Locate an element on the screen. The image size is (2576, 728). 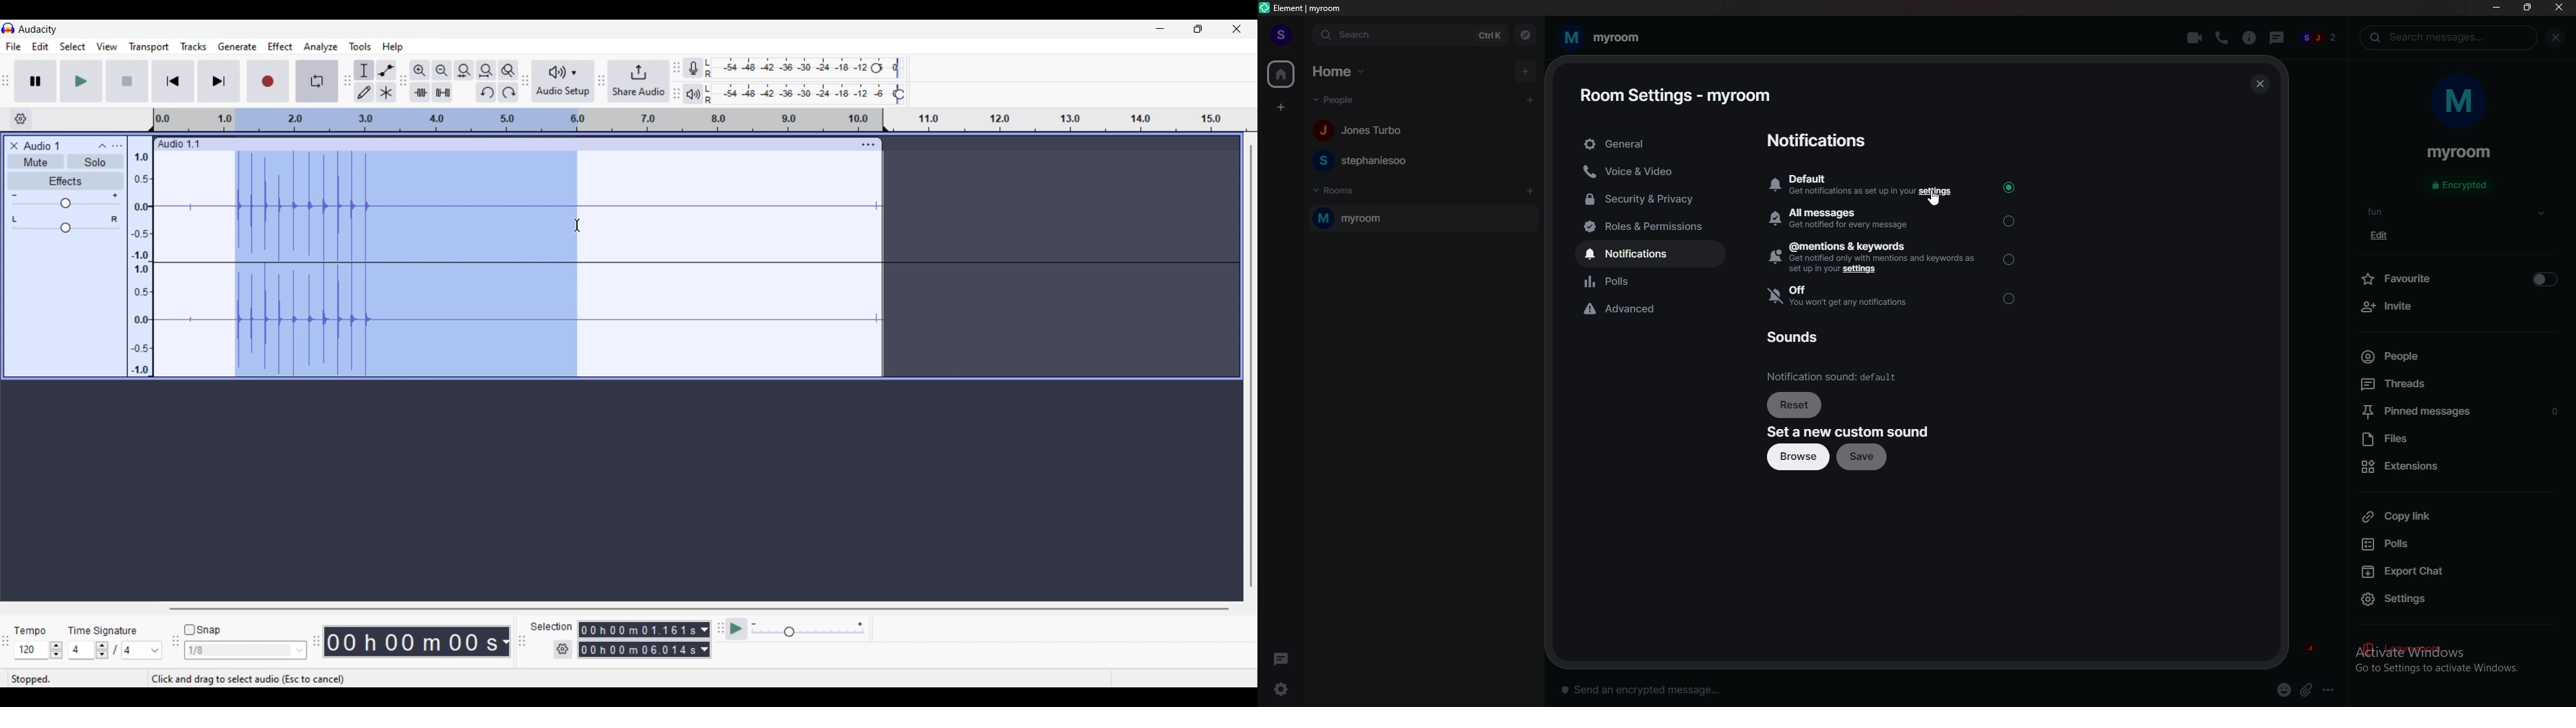
off is located at coordinates (1895, 297).